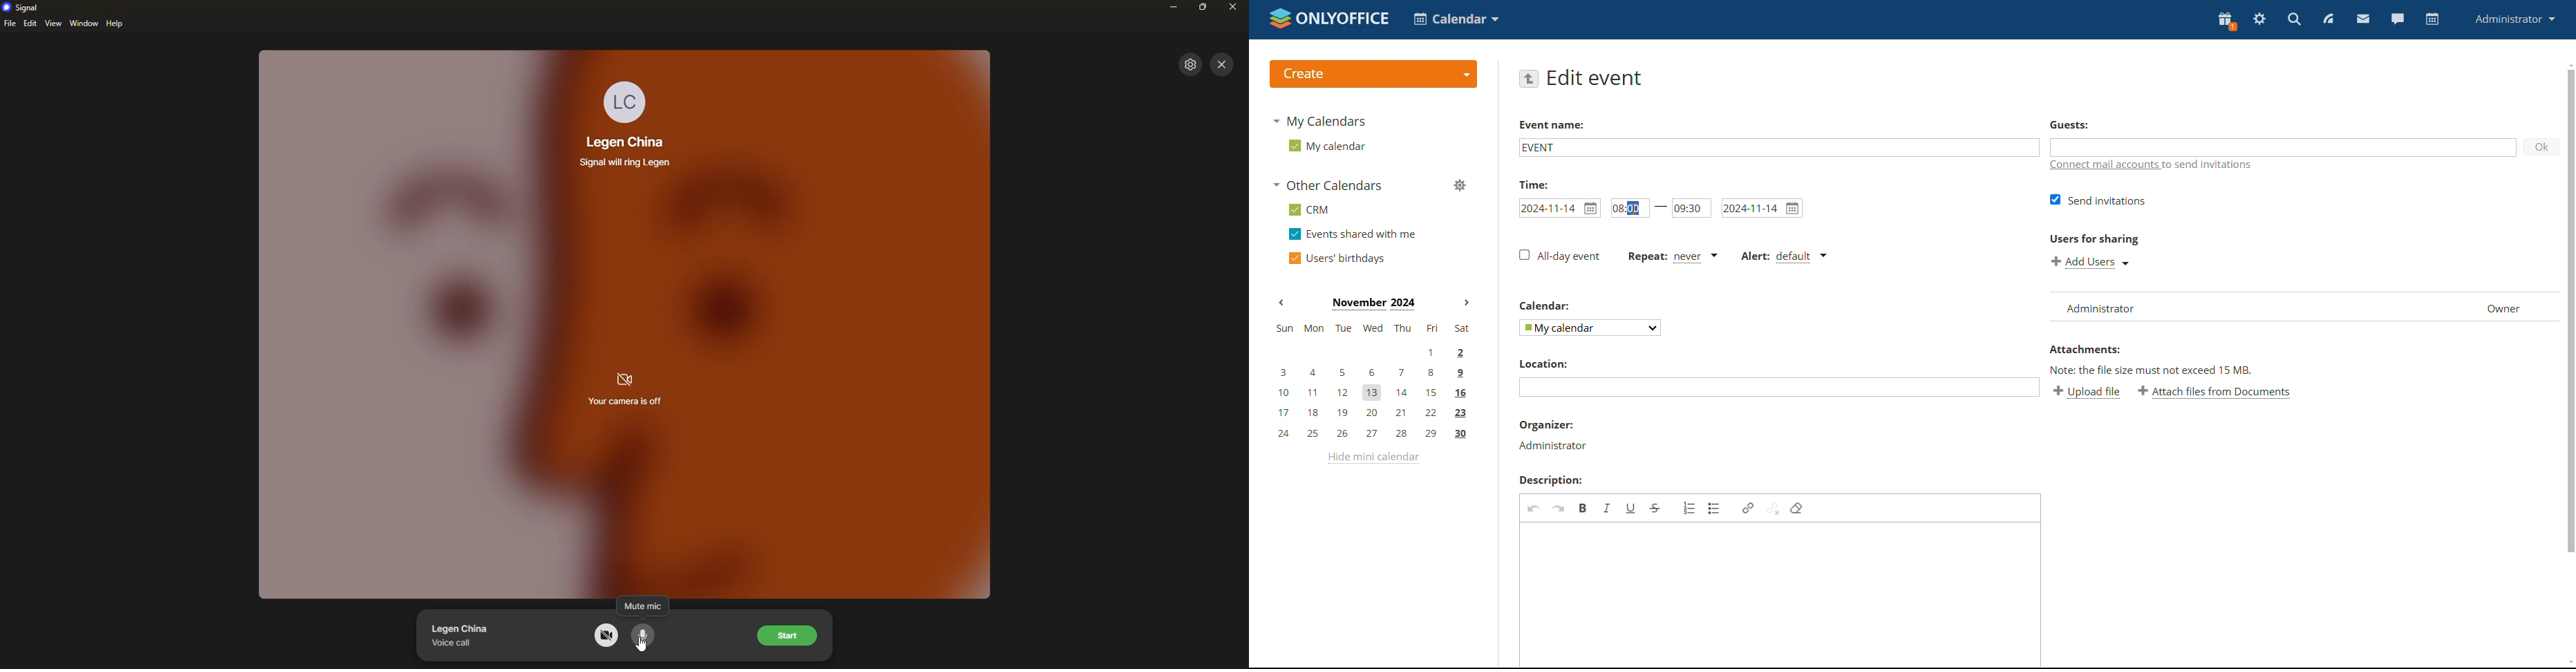  What do you see at coordinates (1175, 8) in the screenshot?
I see `minimize` at bounding box center [1175, 8].